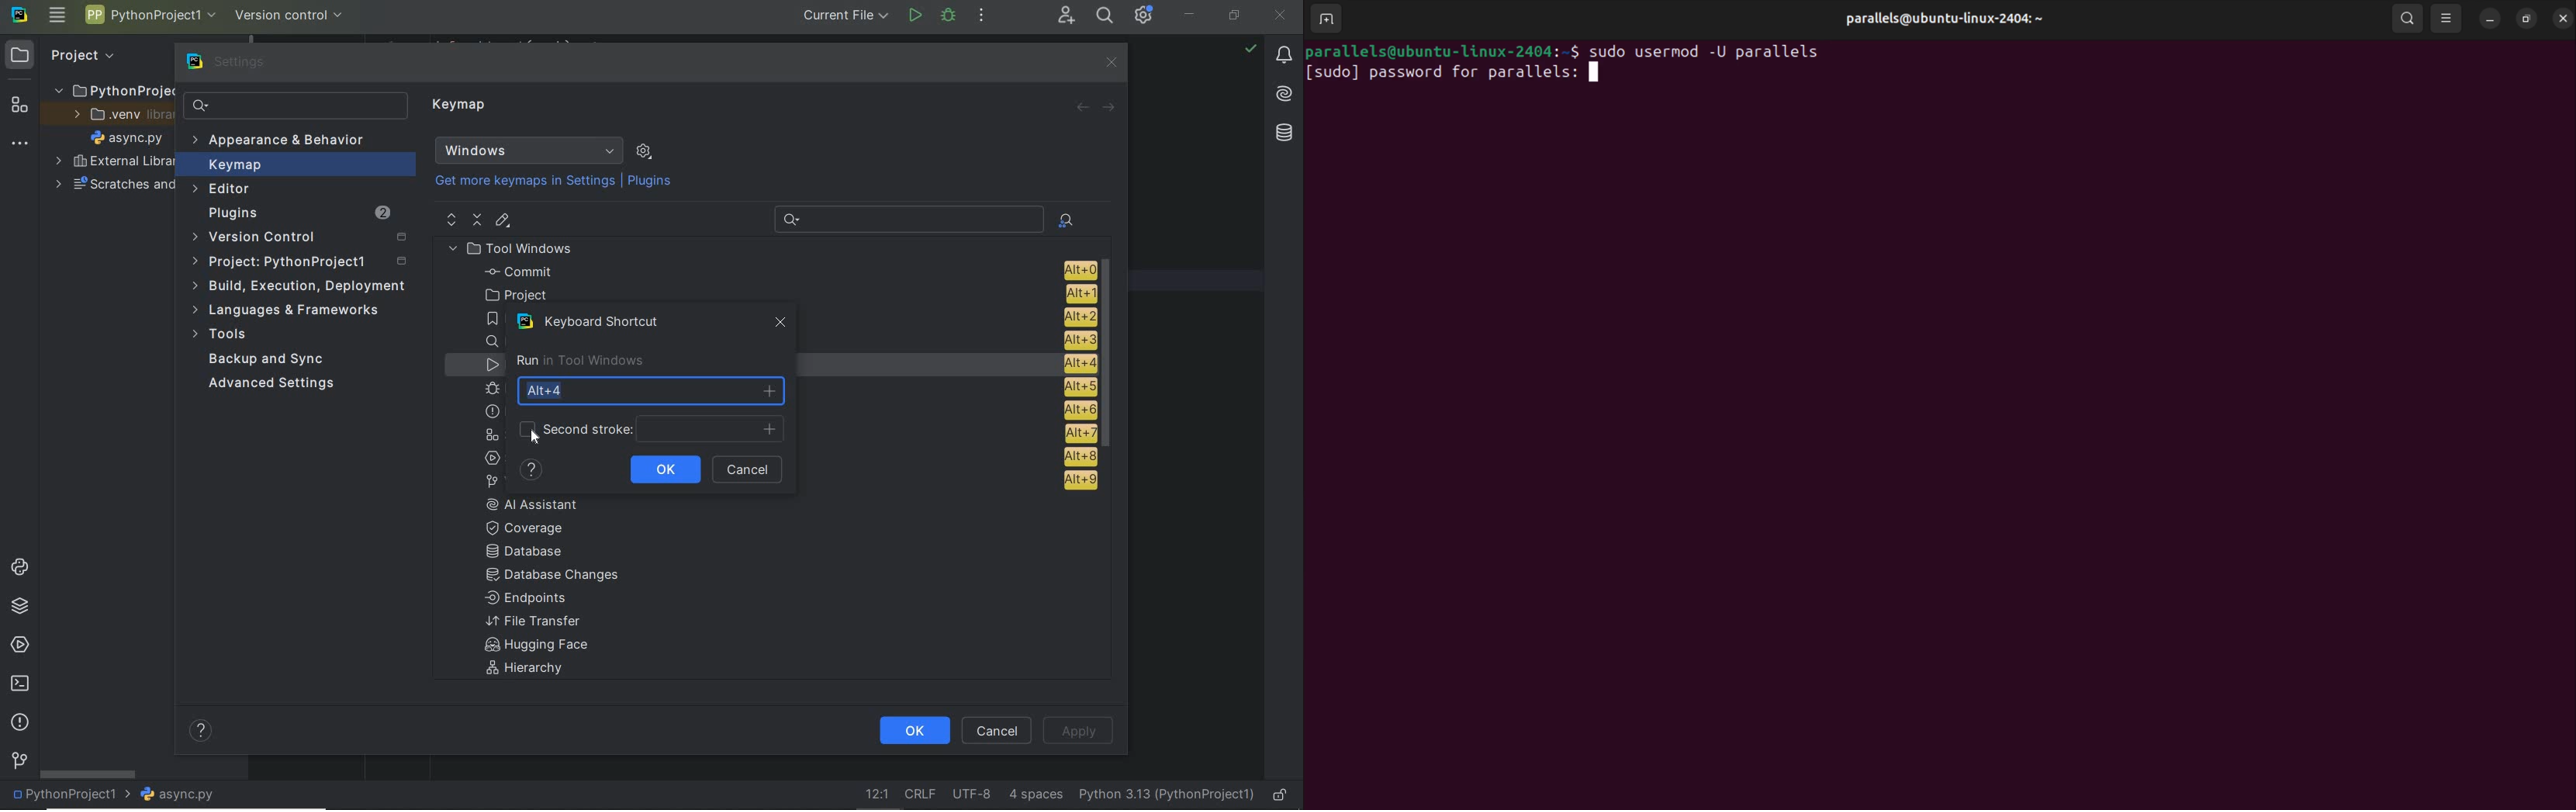 The height and width of the screenshot is (812, 2576). Describe the element at coordinates (874, 795) in the screenshot. I see `go to line` at that location.